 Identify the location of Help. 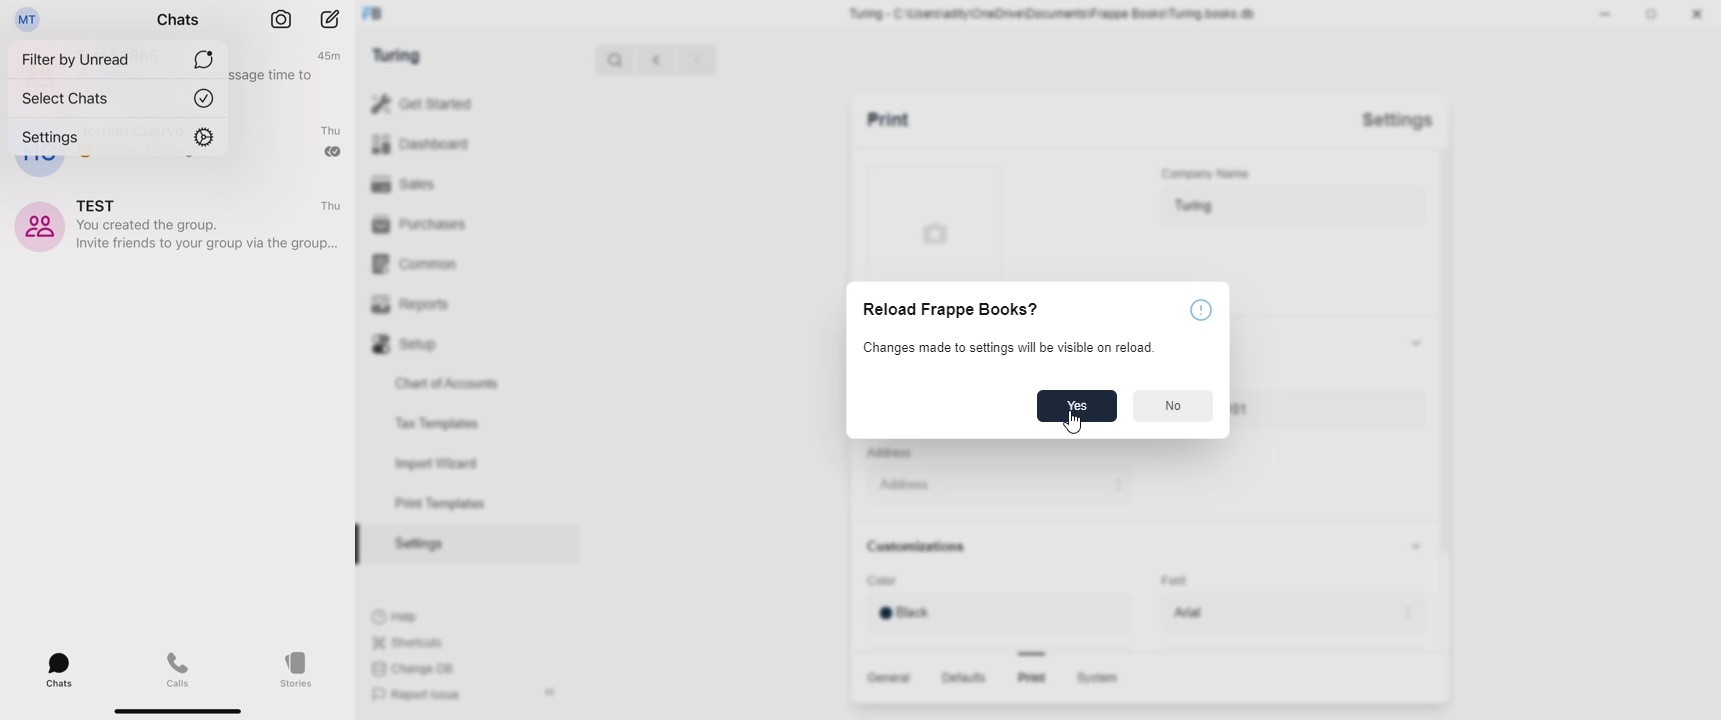
(398, 616).